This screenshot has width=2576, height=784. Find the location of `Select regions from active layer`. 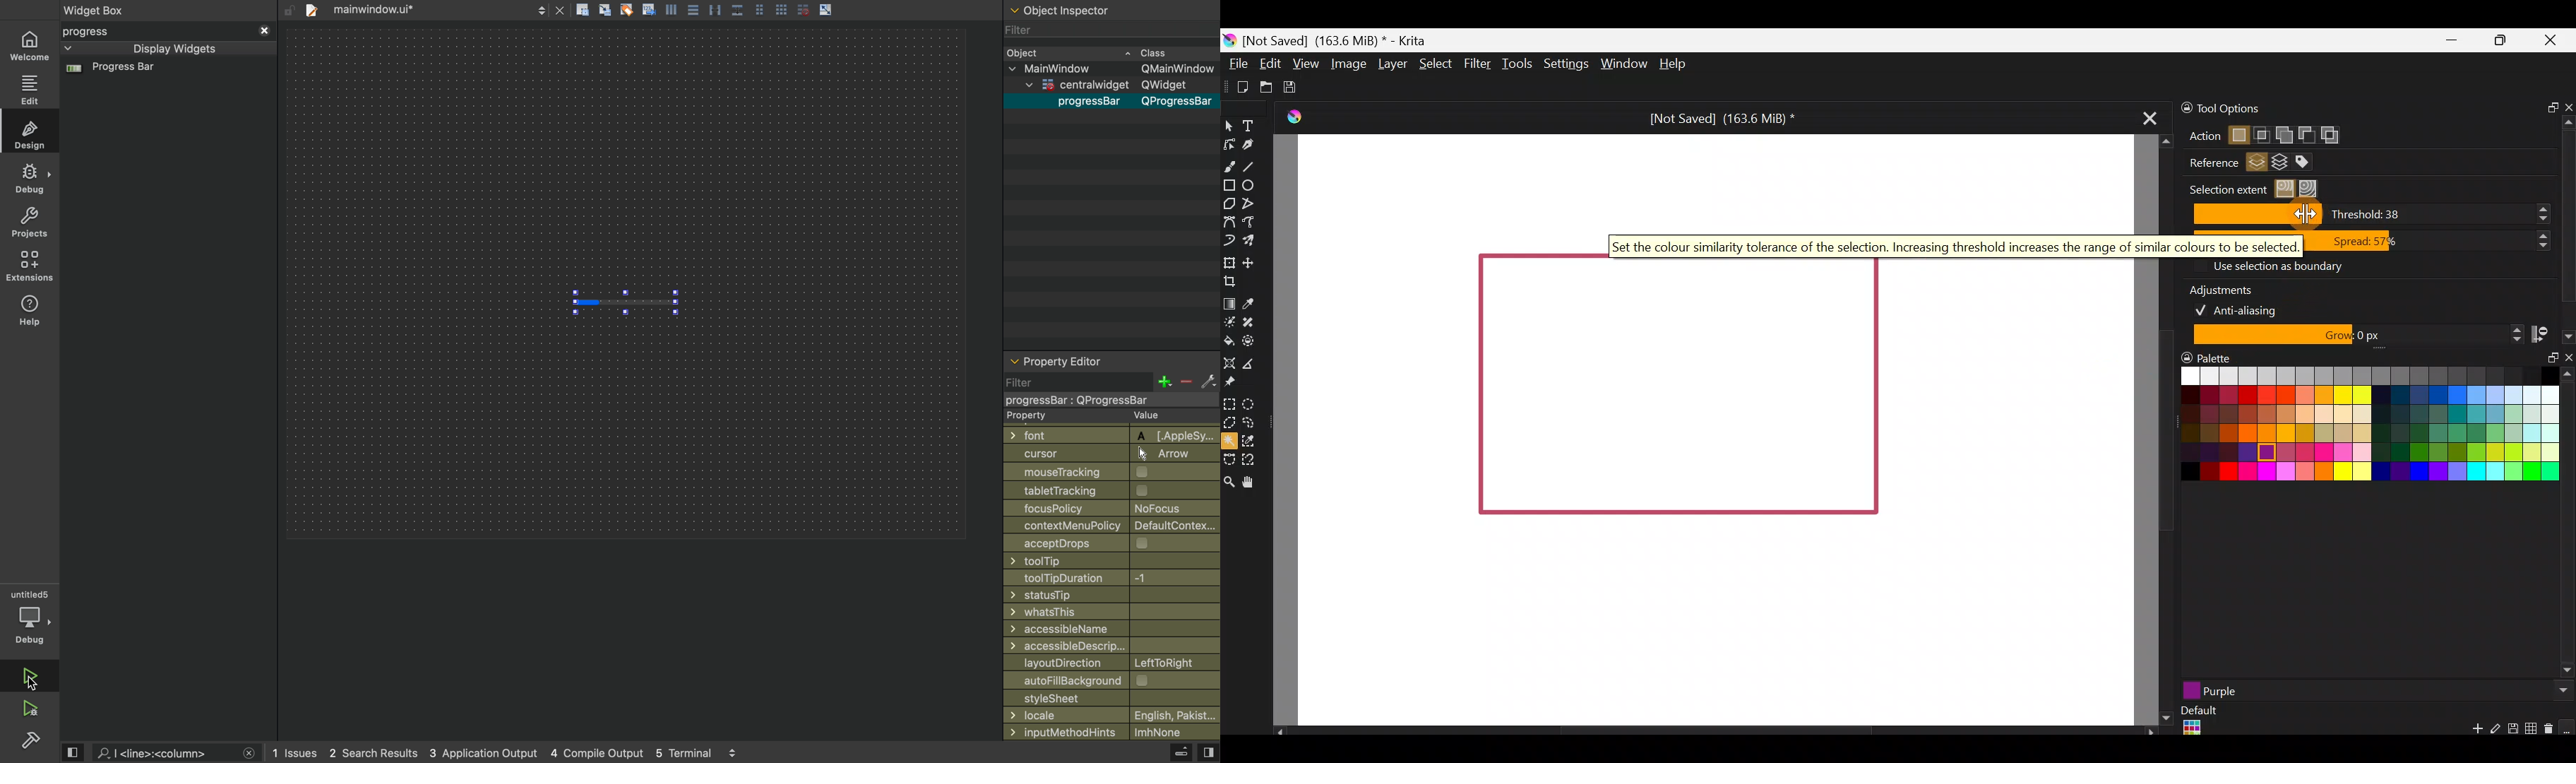

Select regions from active layer is located at coordinates (2257, 164).